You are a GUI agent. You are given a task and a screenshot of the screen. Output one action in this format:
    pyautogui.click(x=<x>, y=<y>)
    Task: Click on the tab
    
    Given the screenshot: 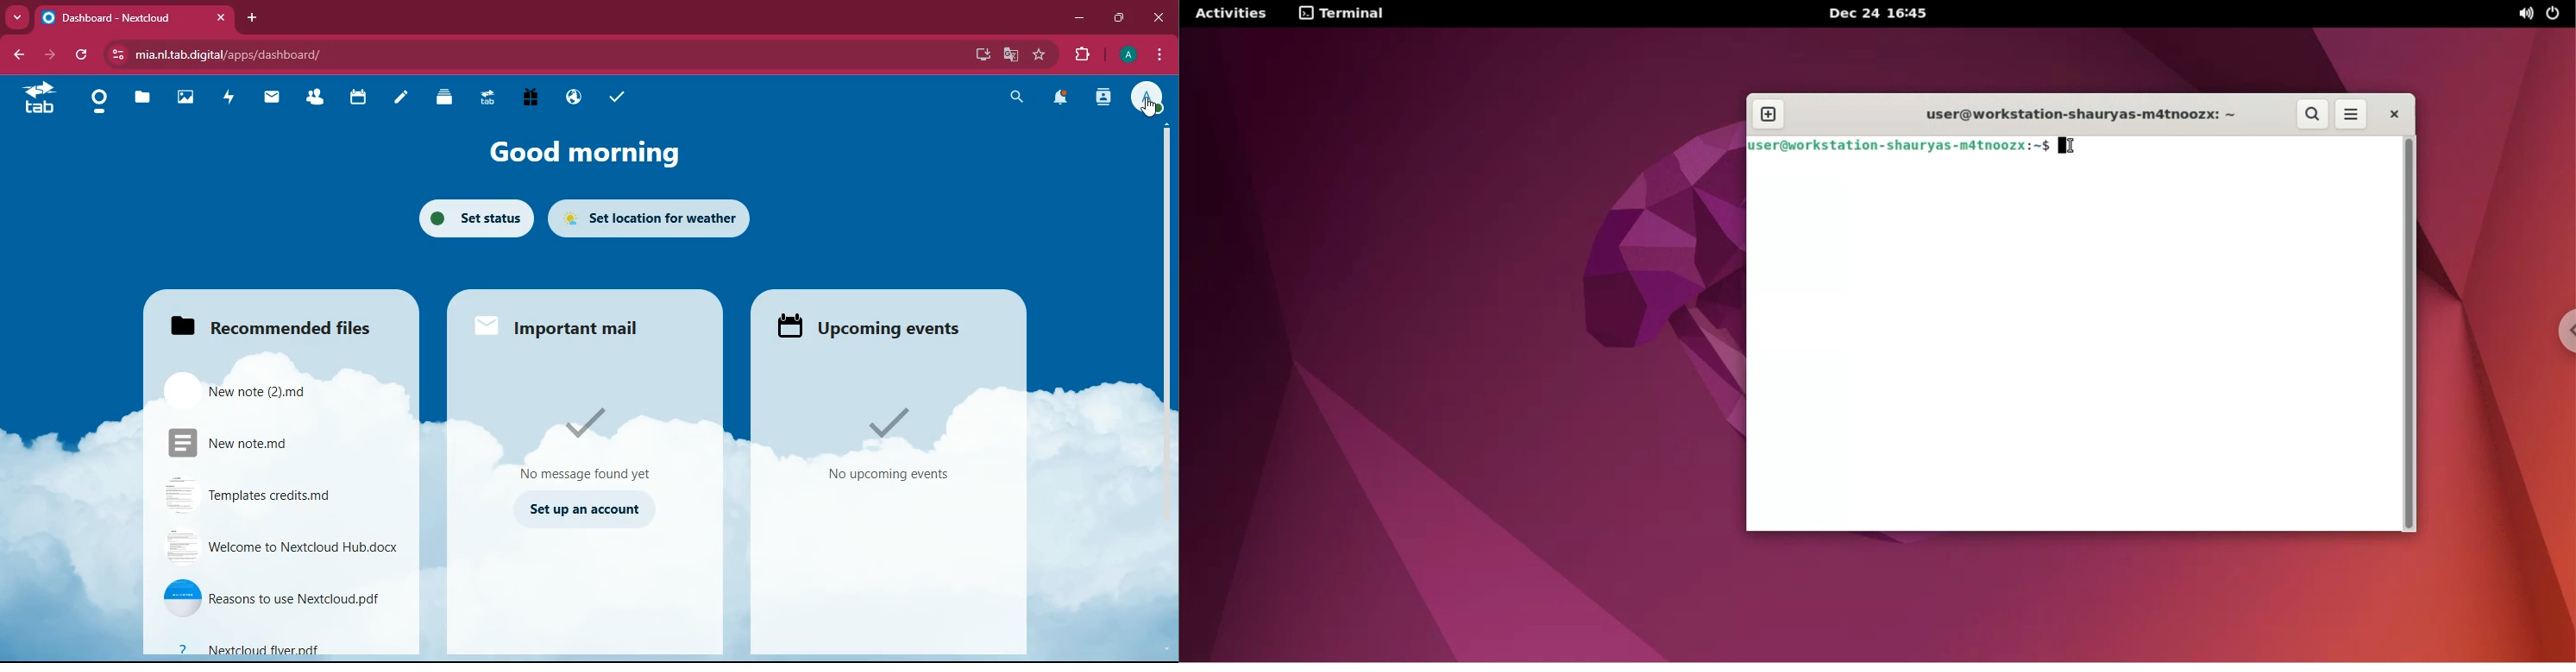 What is the action you would take?
    pyautogui.click(x=129, y=17)
    